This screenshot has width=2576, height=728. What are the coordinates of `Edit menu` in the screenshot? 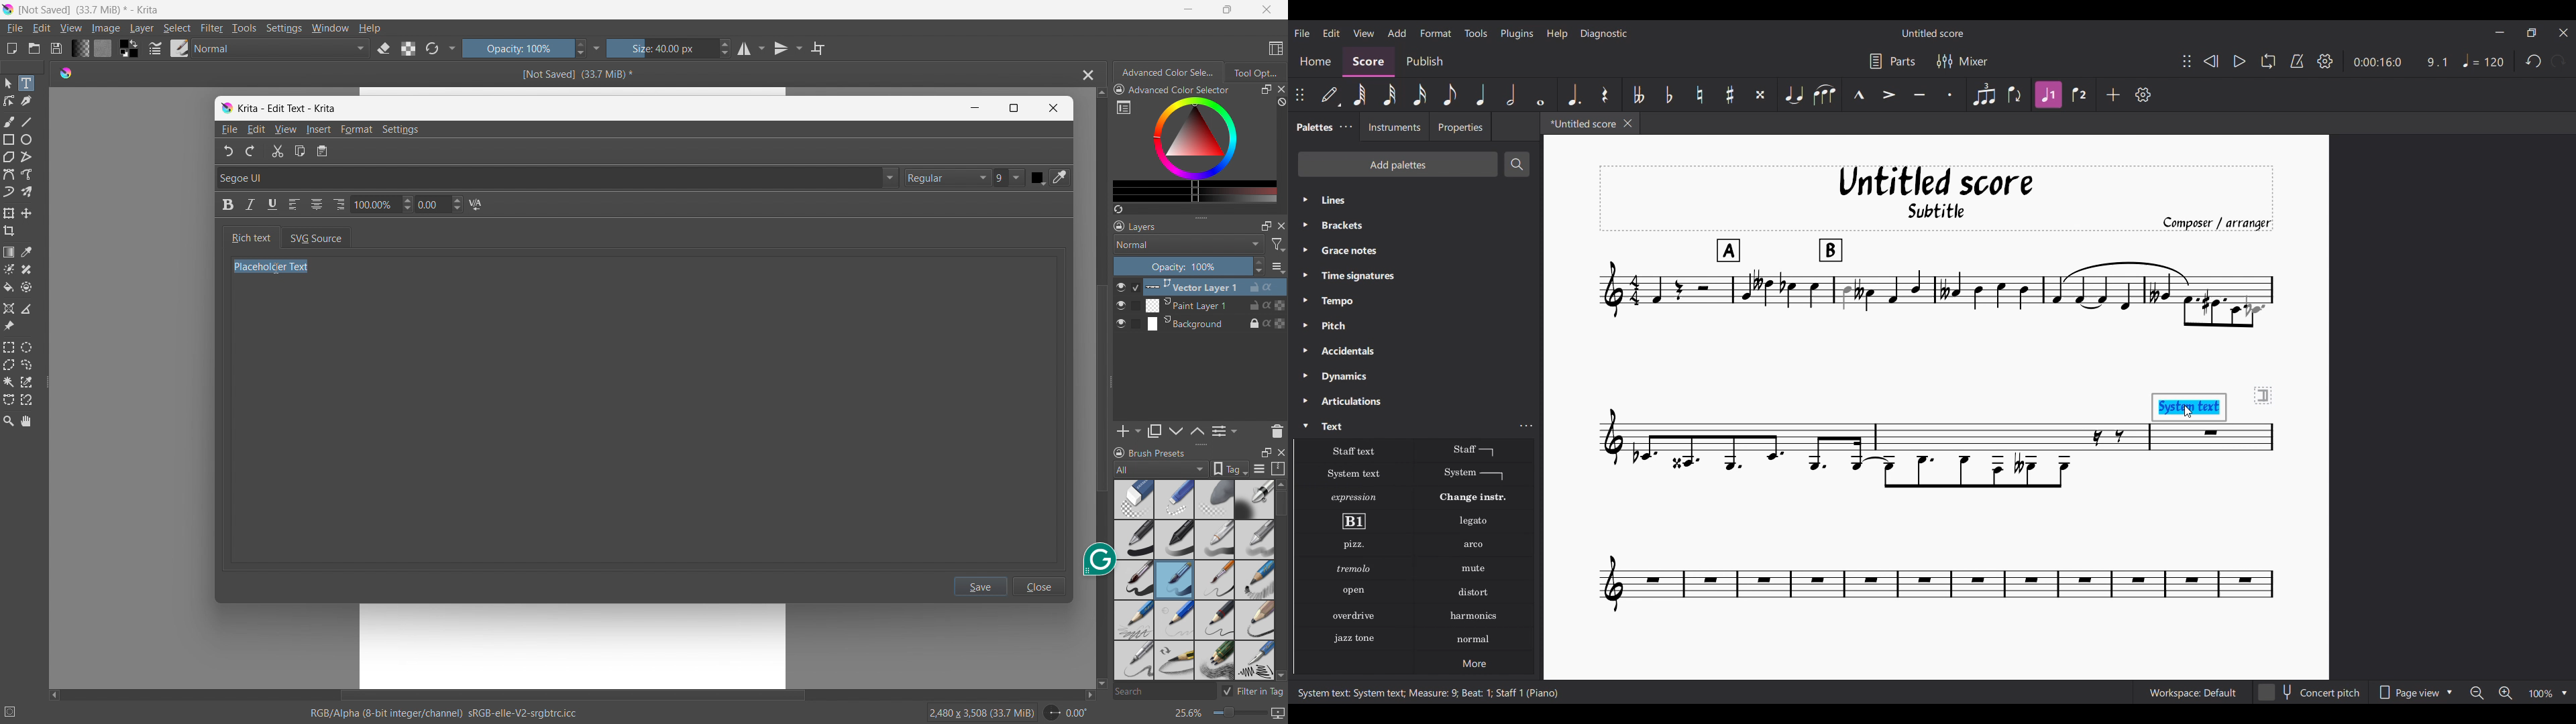 It's located at (1332, 34).